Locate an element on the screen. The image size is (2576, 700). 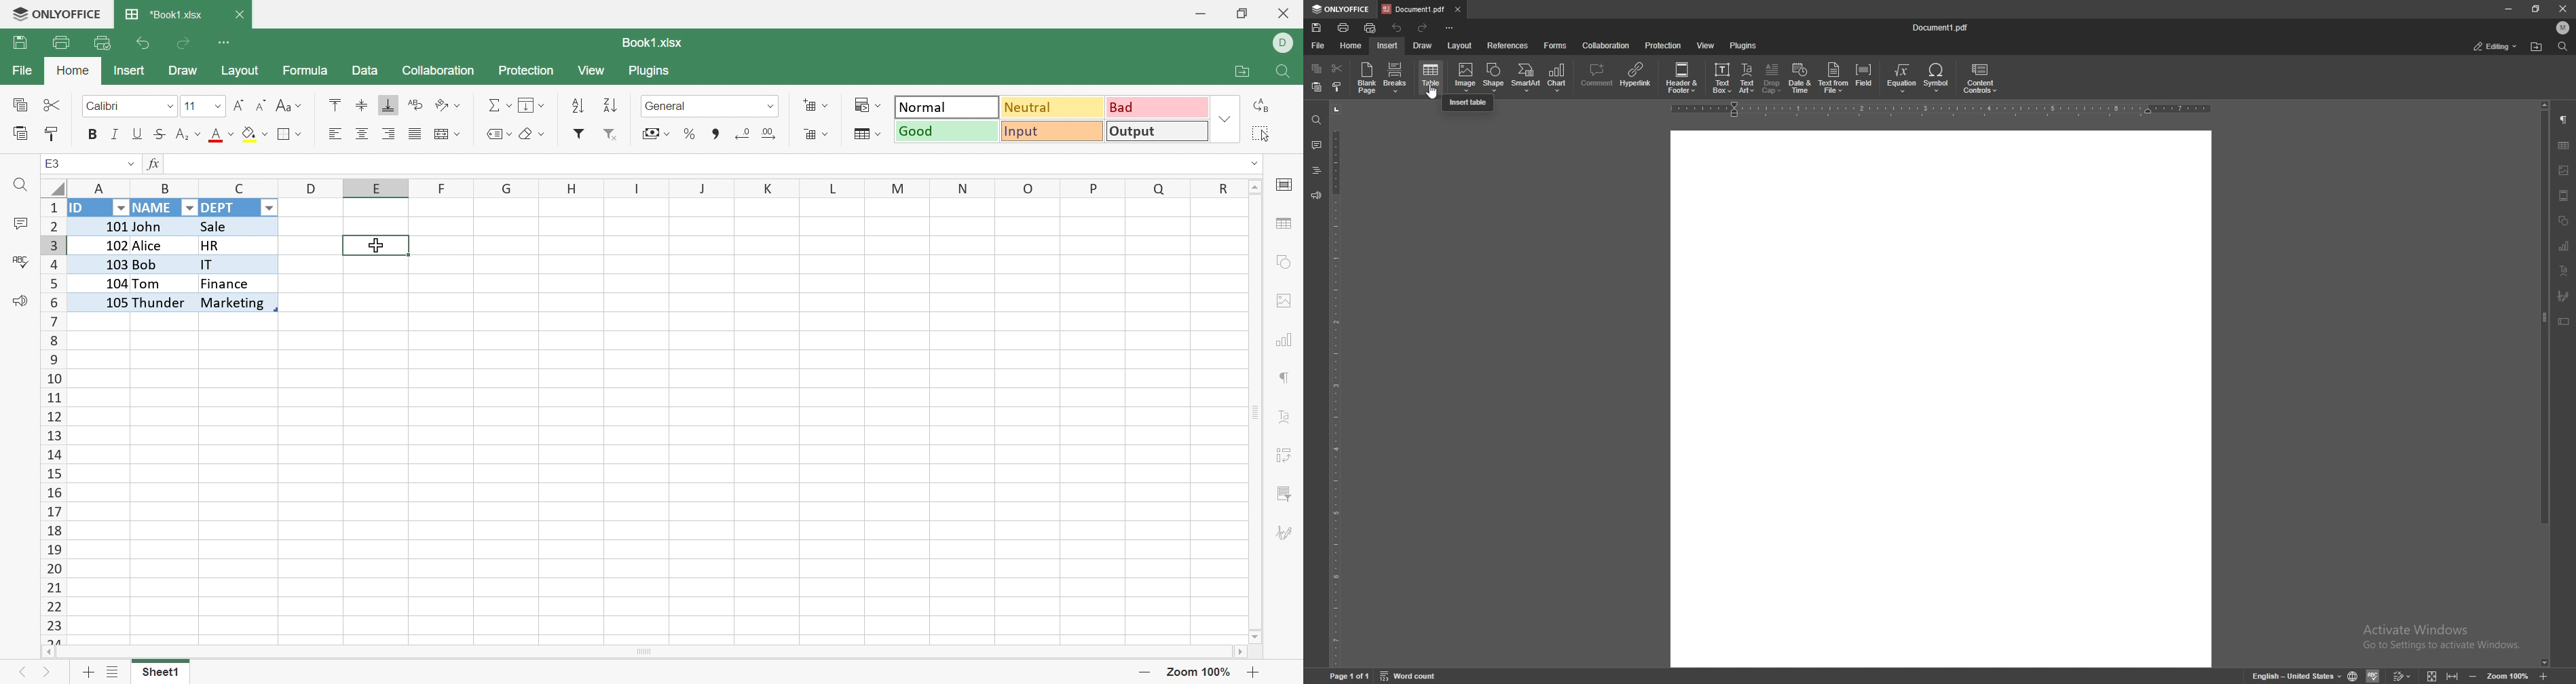
cell settings is located at coordinates (1288, 186).